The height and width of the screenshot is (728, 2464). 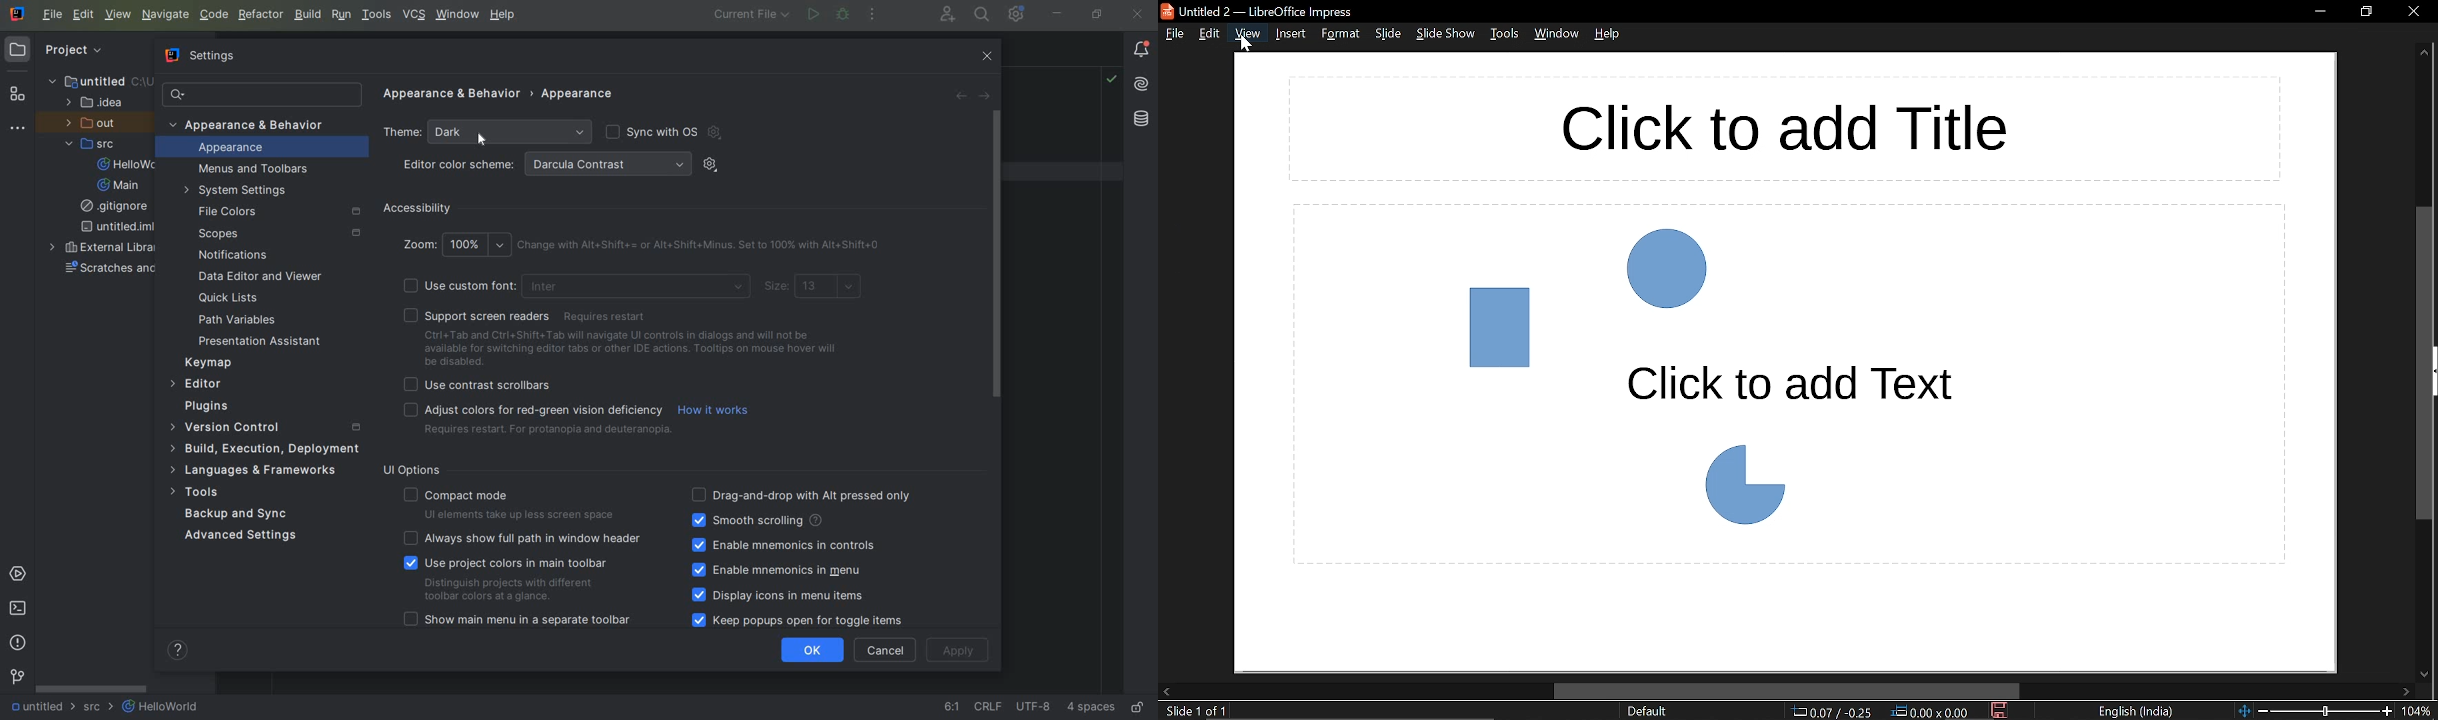 I want to click on Current slide, so click(x=1192, y=712).